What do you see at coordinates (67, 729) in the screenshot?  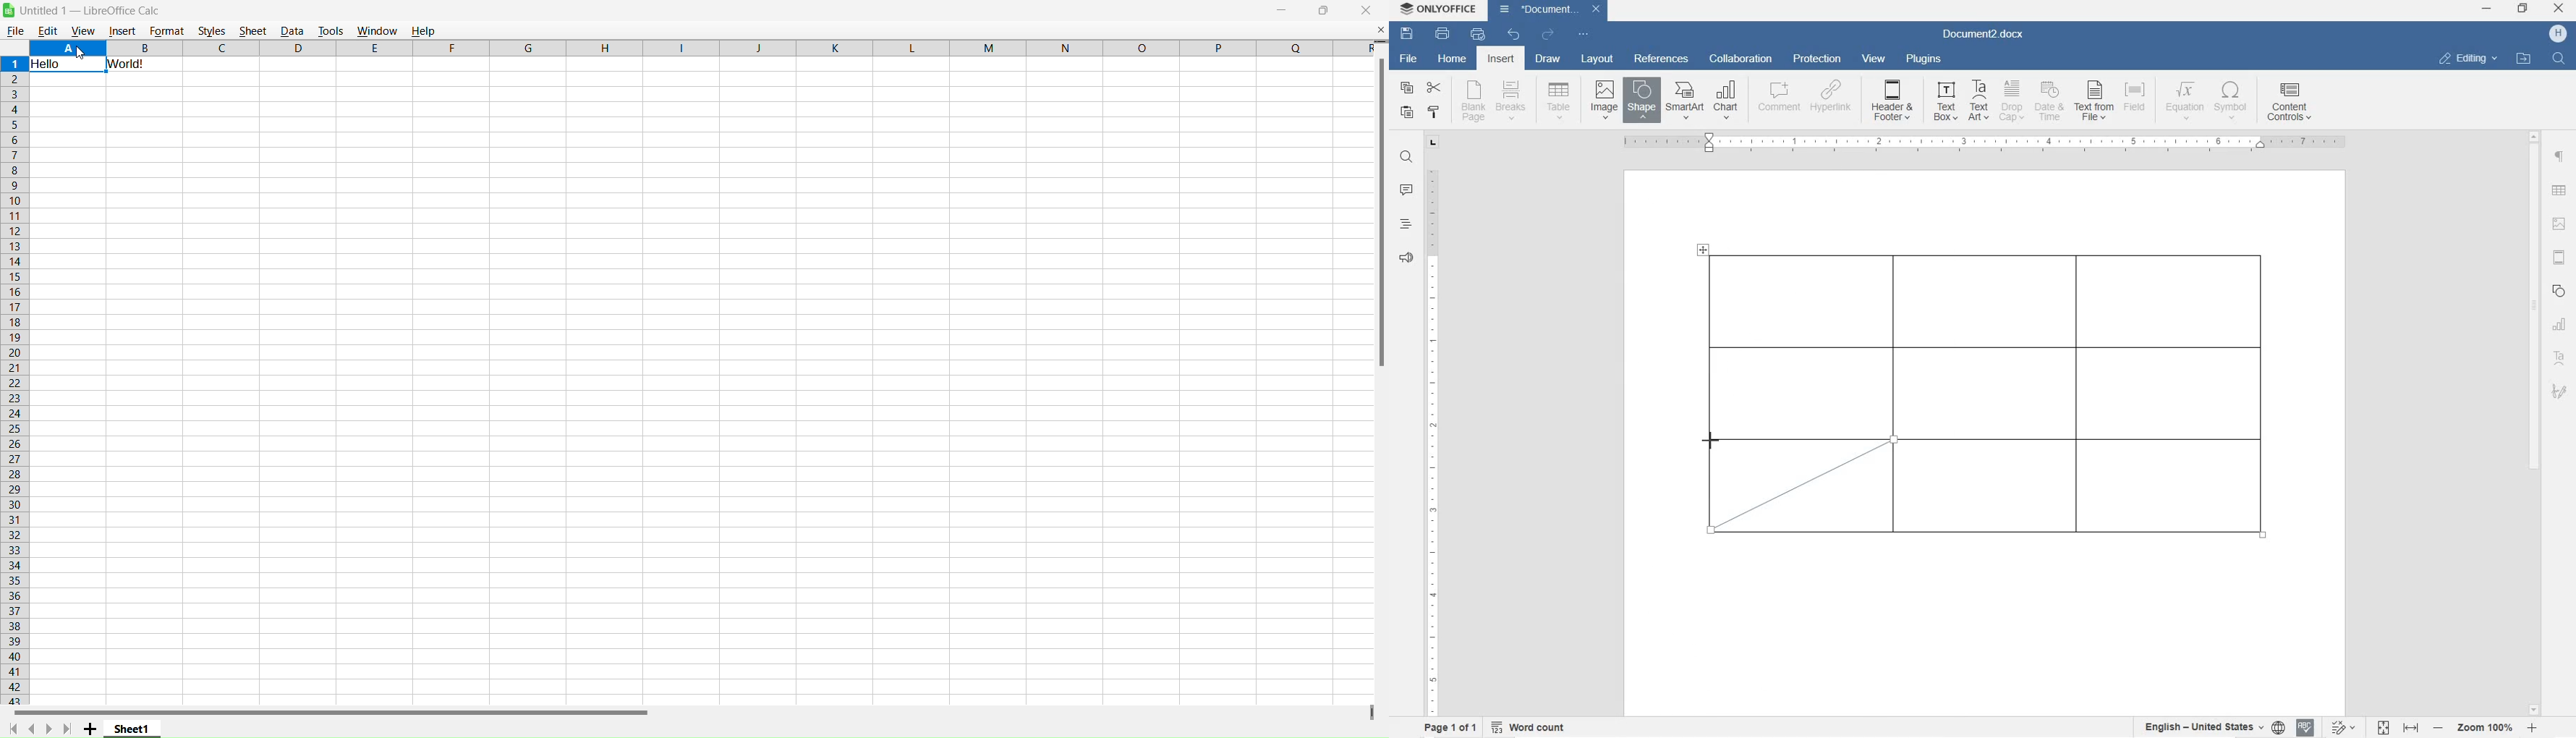 I see `Last Slide` at bounding box center [67, 729].